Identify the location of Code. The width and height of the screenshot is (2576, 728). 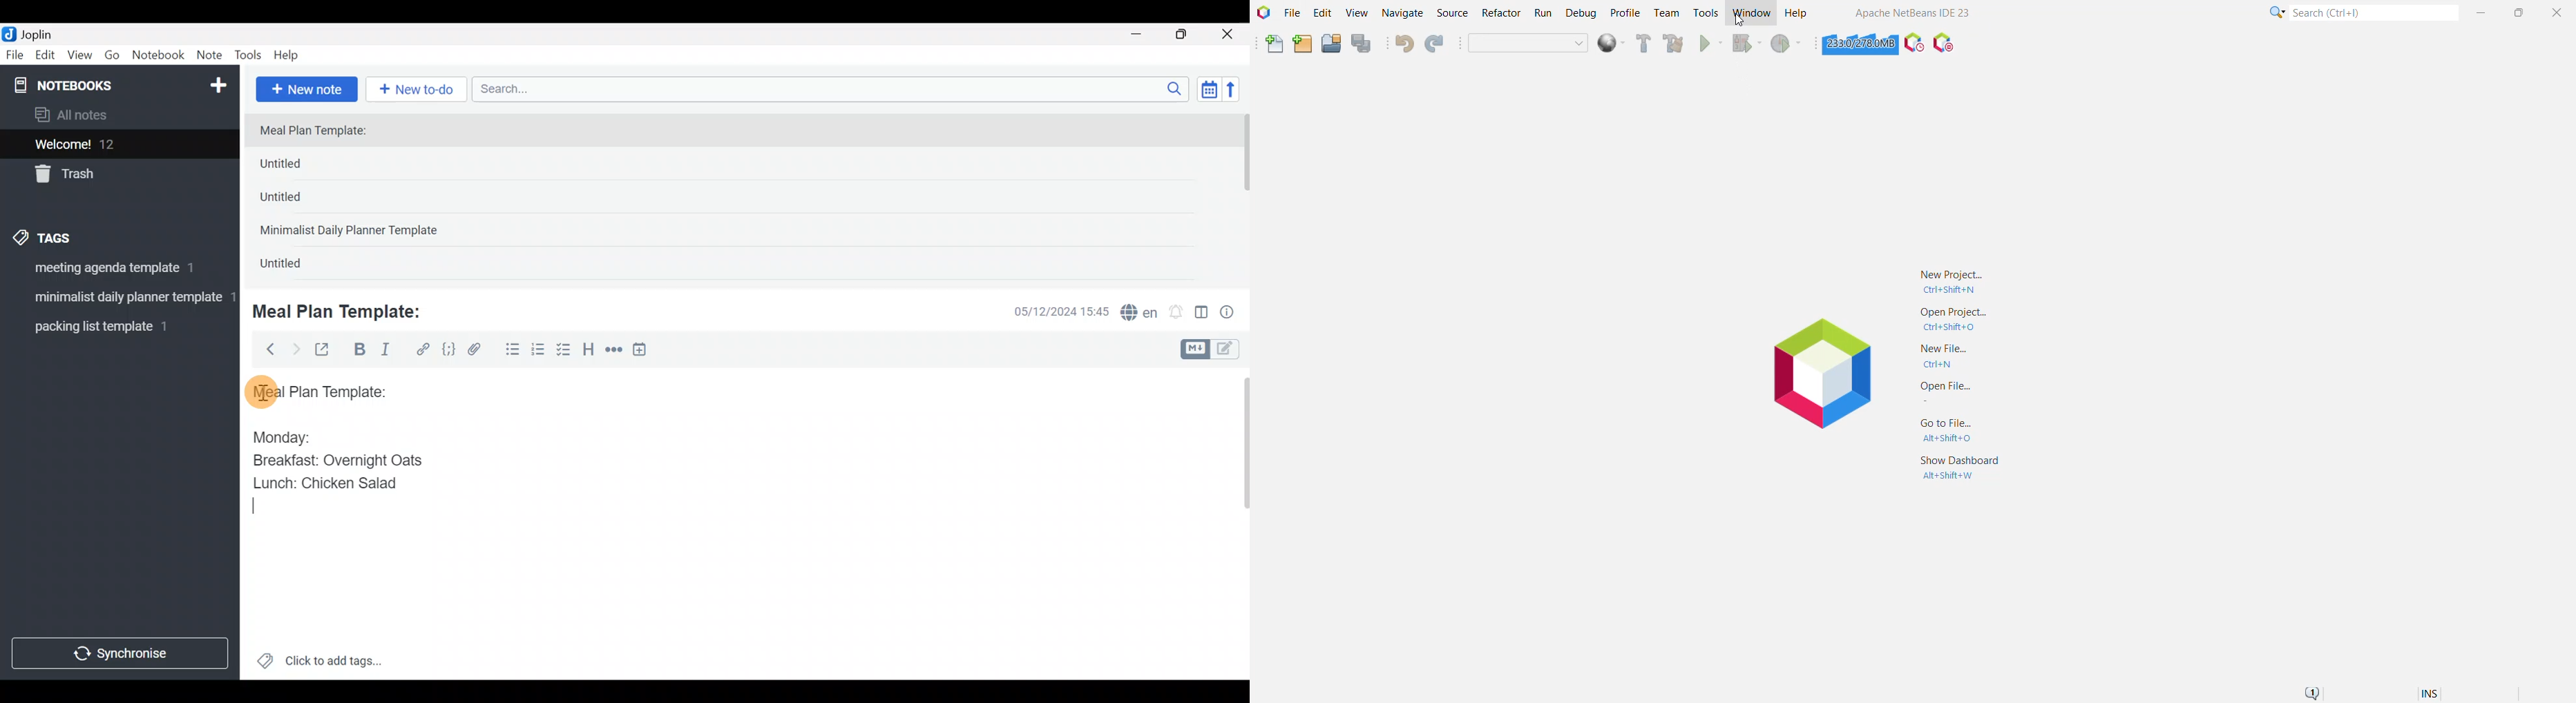
(447, 349).